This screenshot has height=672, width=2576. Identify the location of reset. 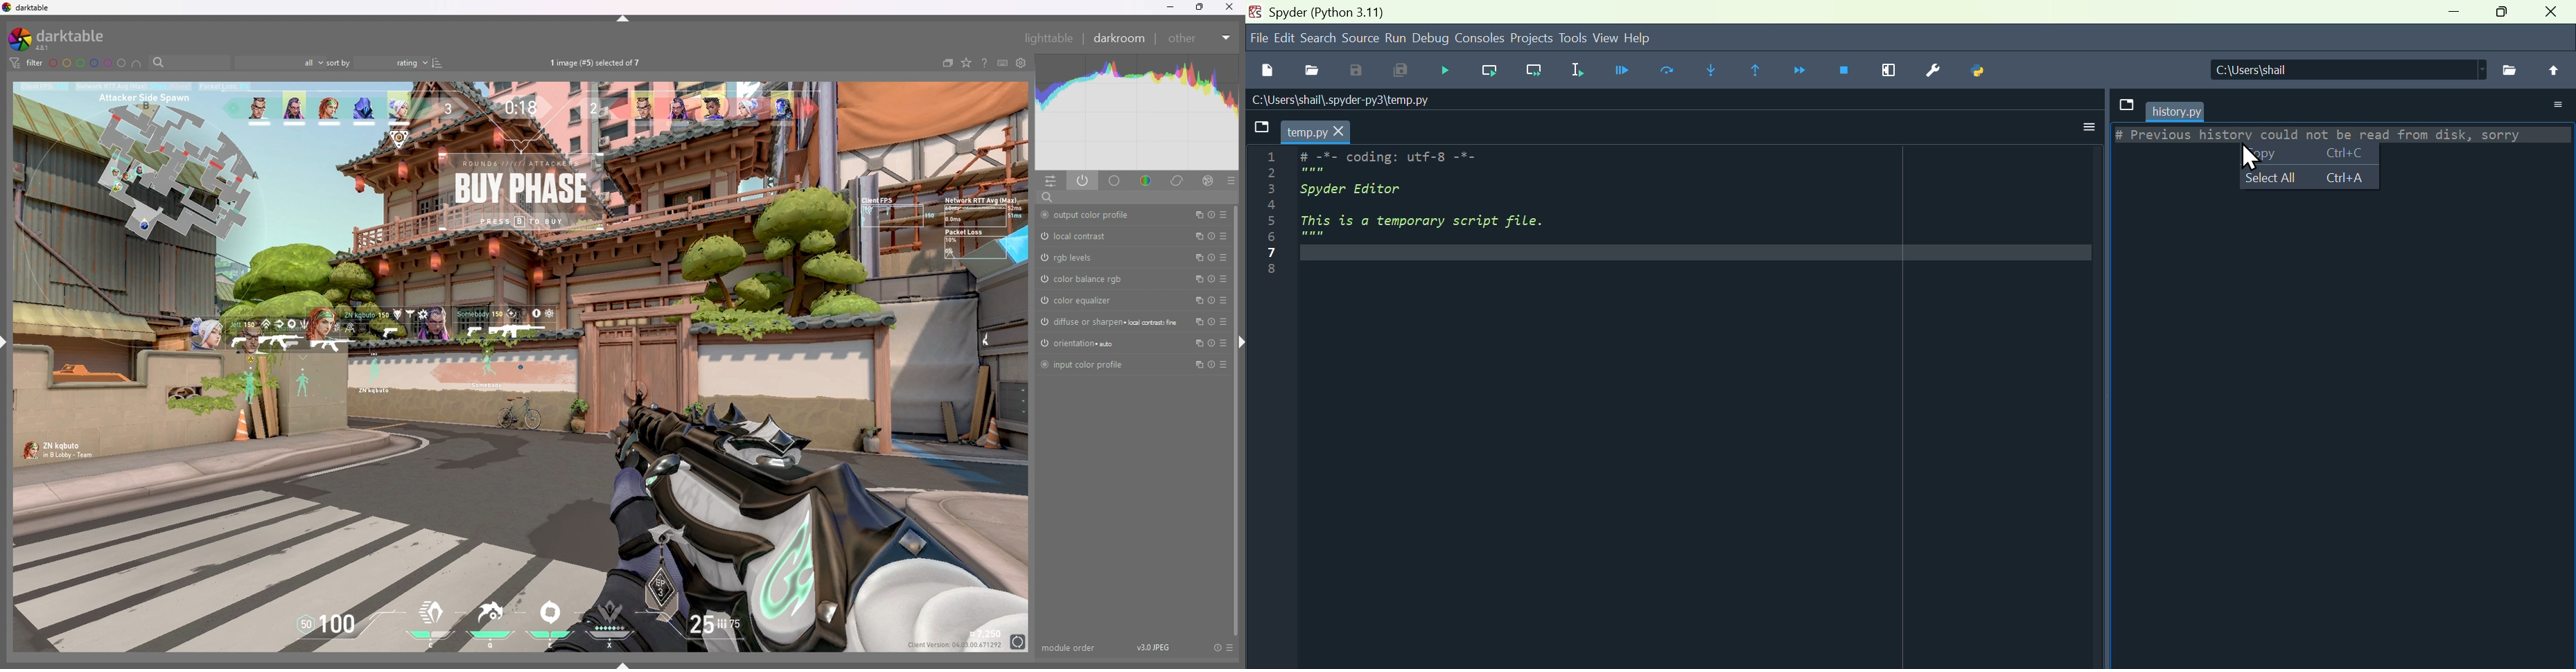
(1212, 259).